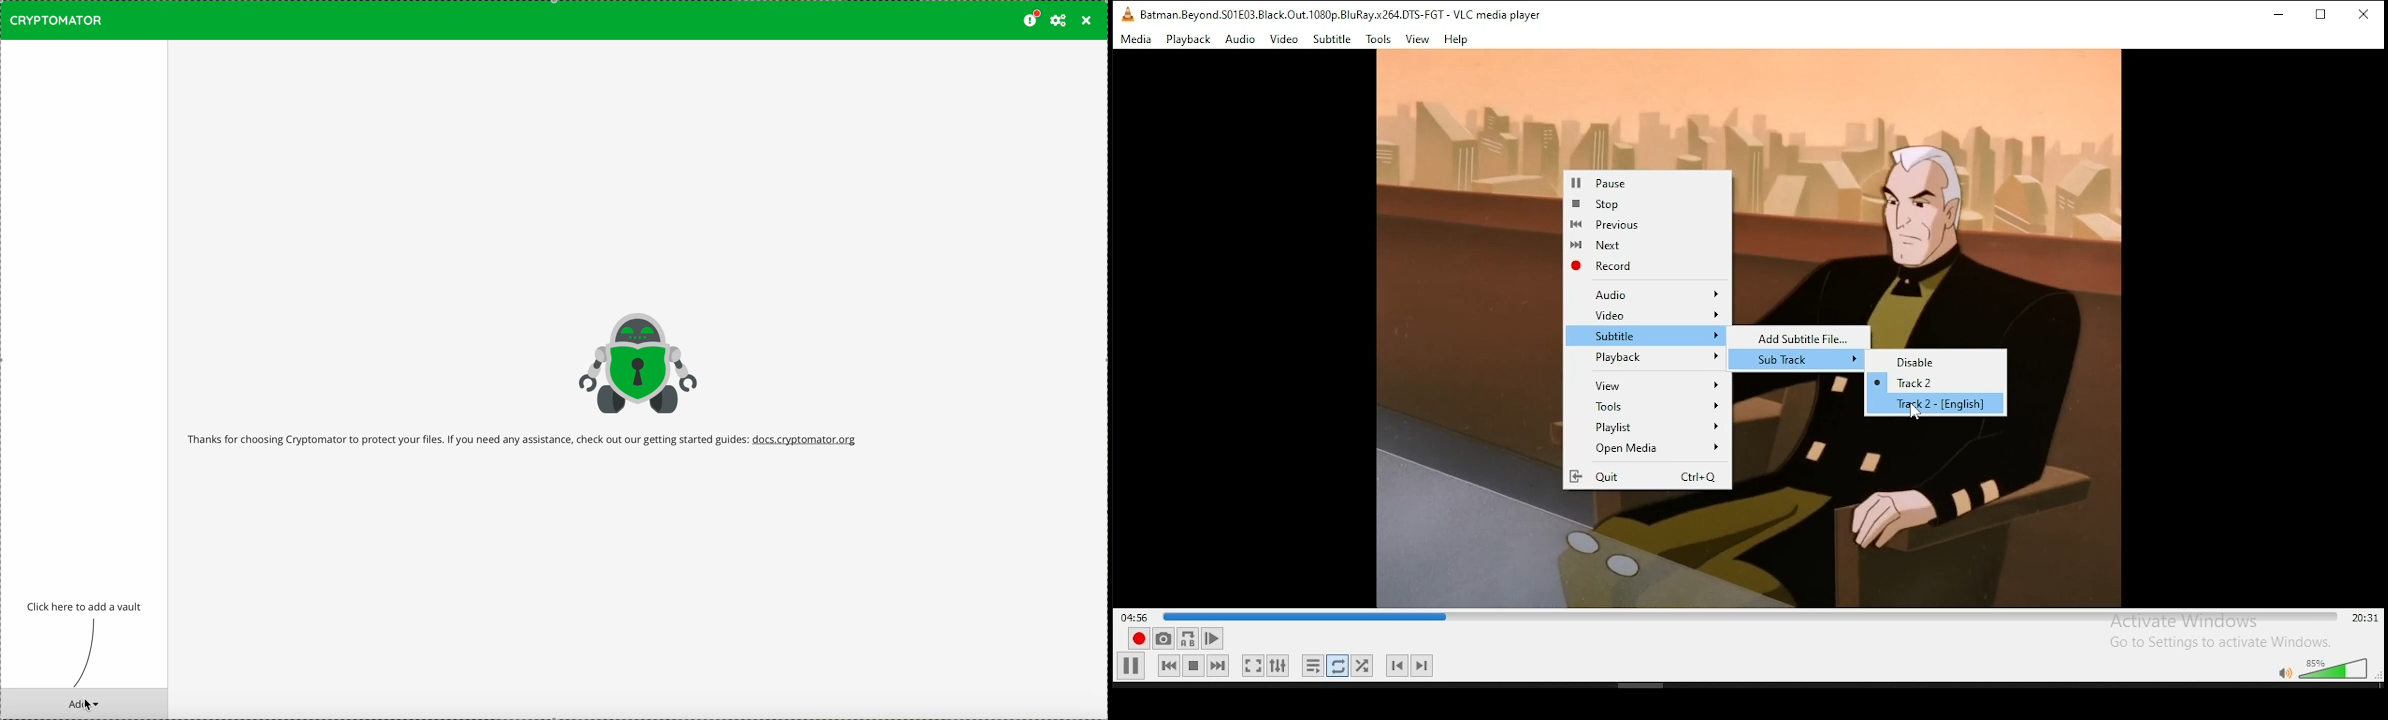 Image resolution: width=2408 pixels, height=728 pixels. Describe the element at coordinates (1651, 315) in the screenshot. I see `Video ` at that location.